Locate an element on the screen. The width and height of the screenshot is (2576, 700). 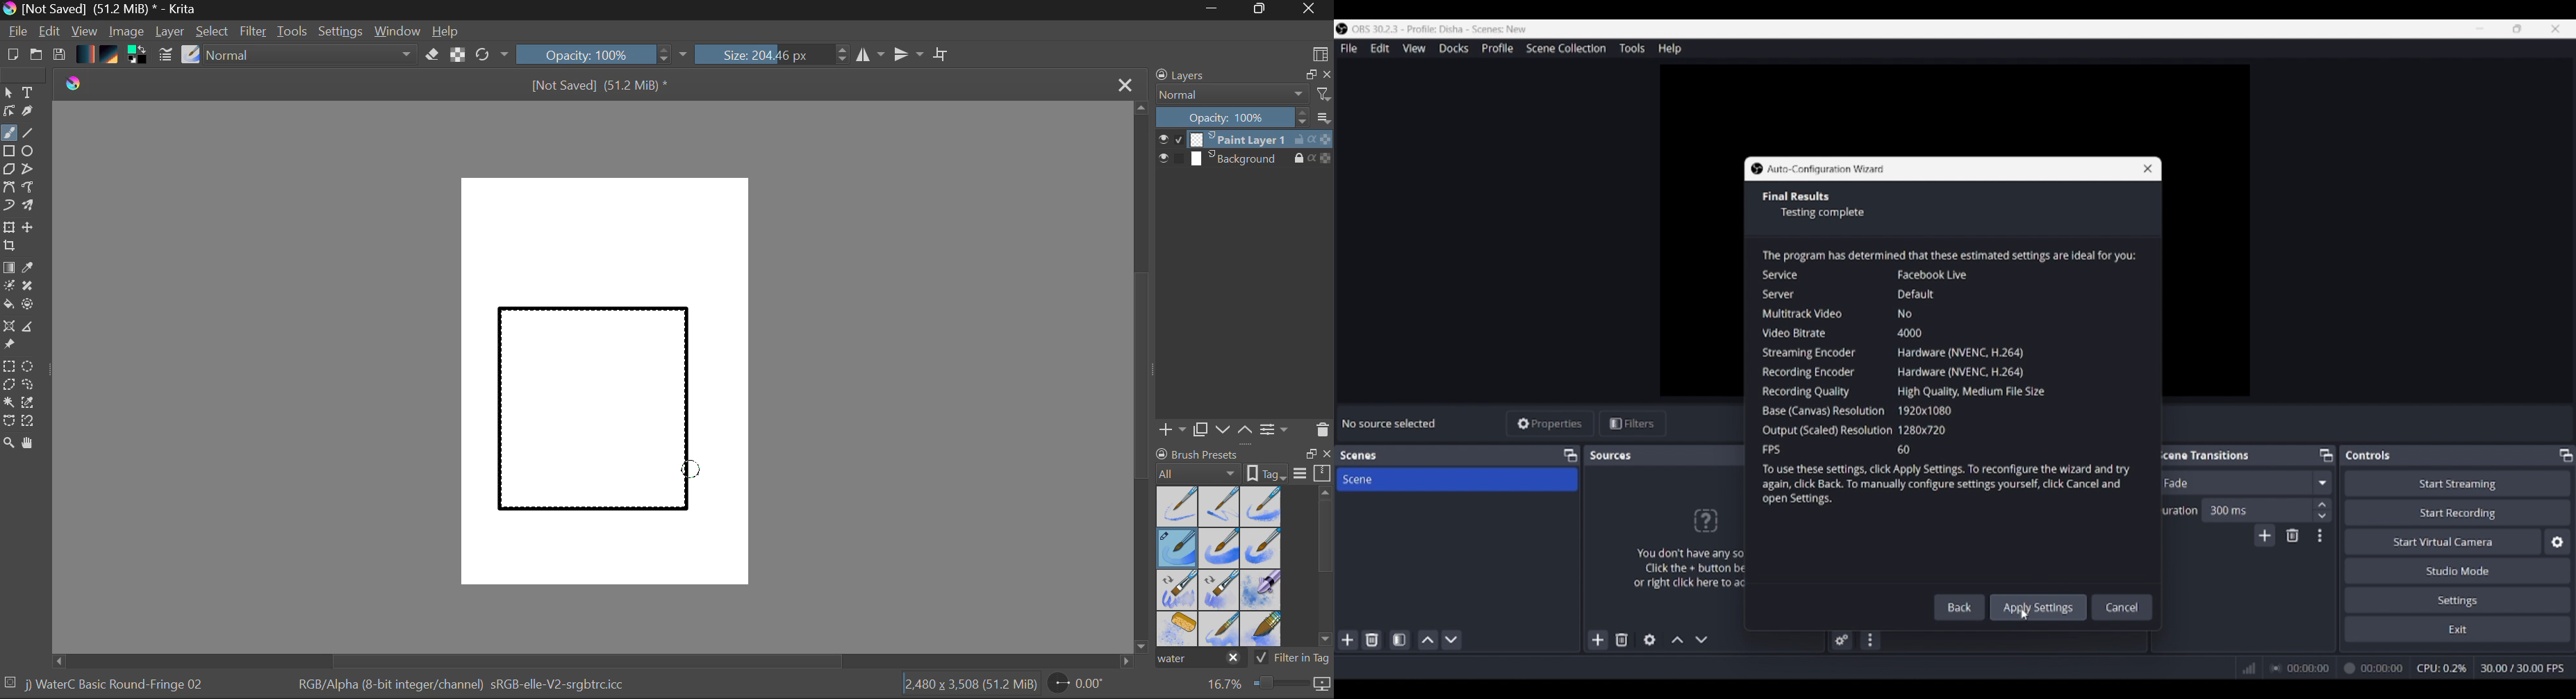
Water C - Spread is located at coordinates (1221, 629).